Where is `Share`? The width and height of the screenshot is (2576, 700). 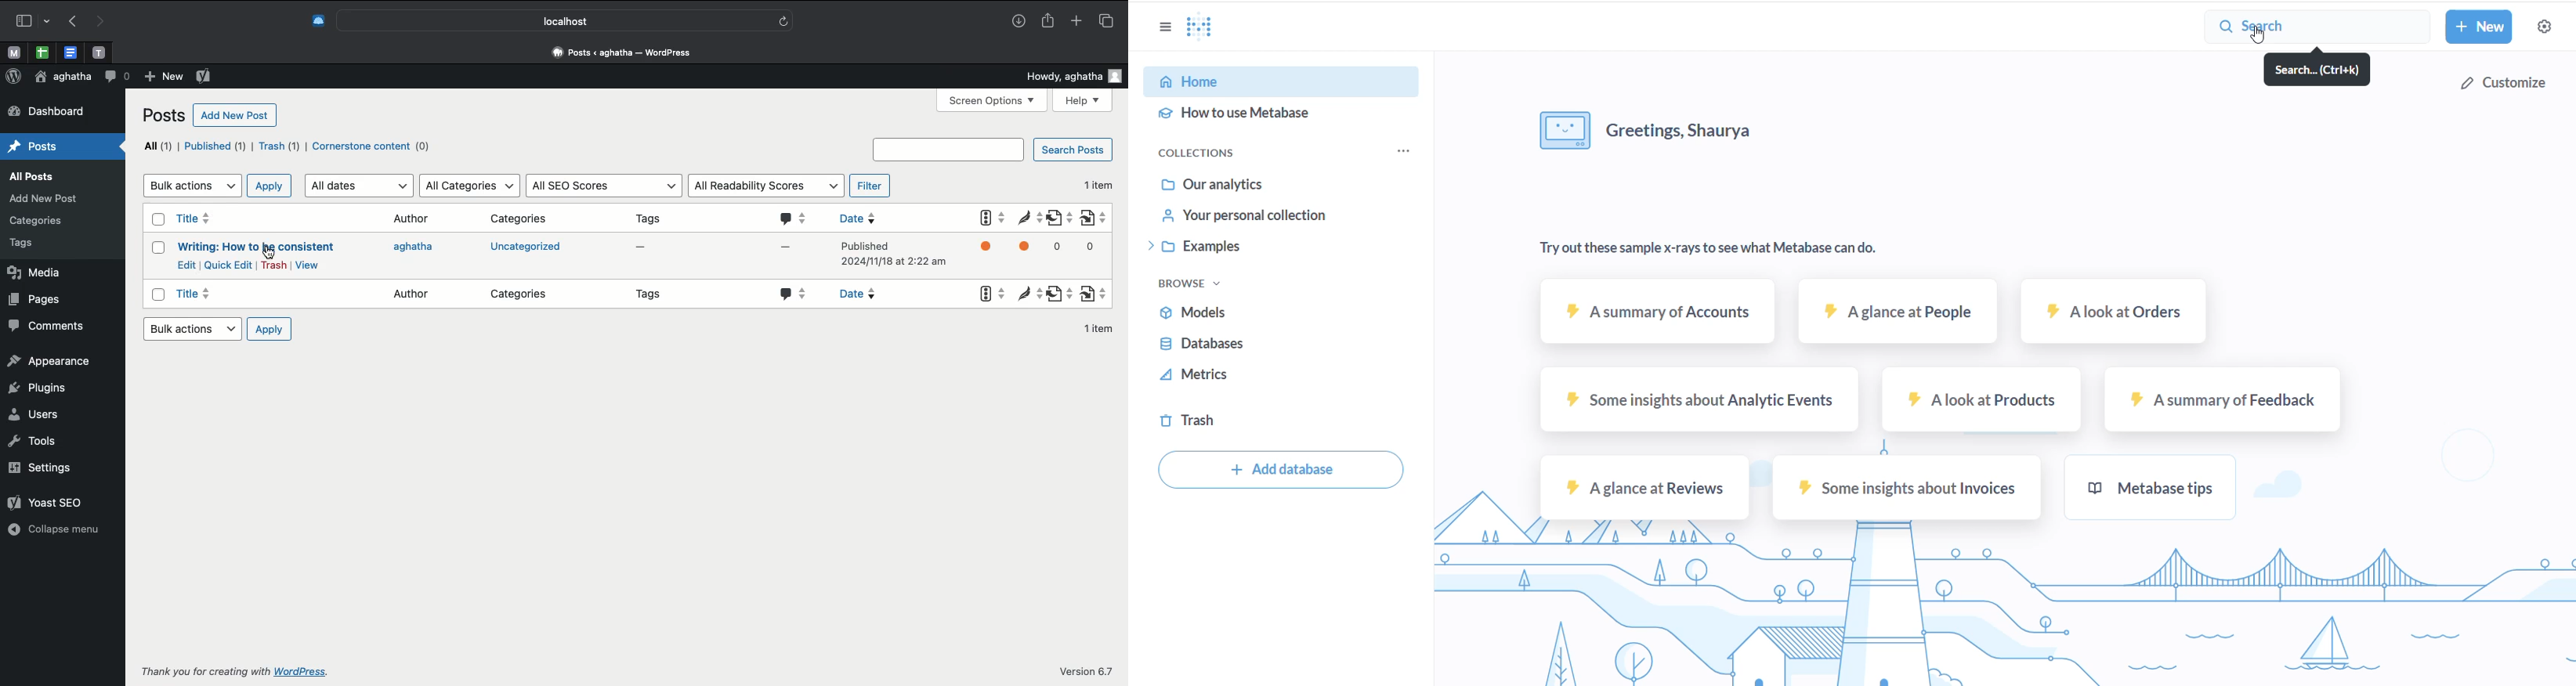 Share is located at coordinates (1049, 21).